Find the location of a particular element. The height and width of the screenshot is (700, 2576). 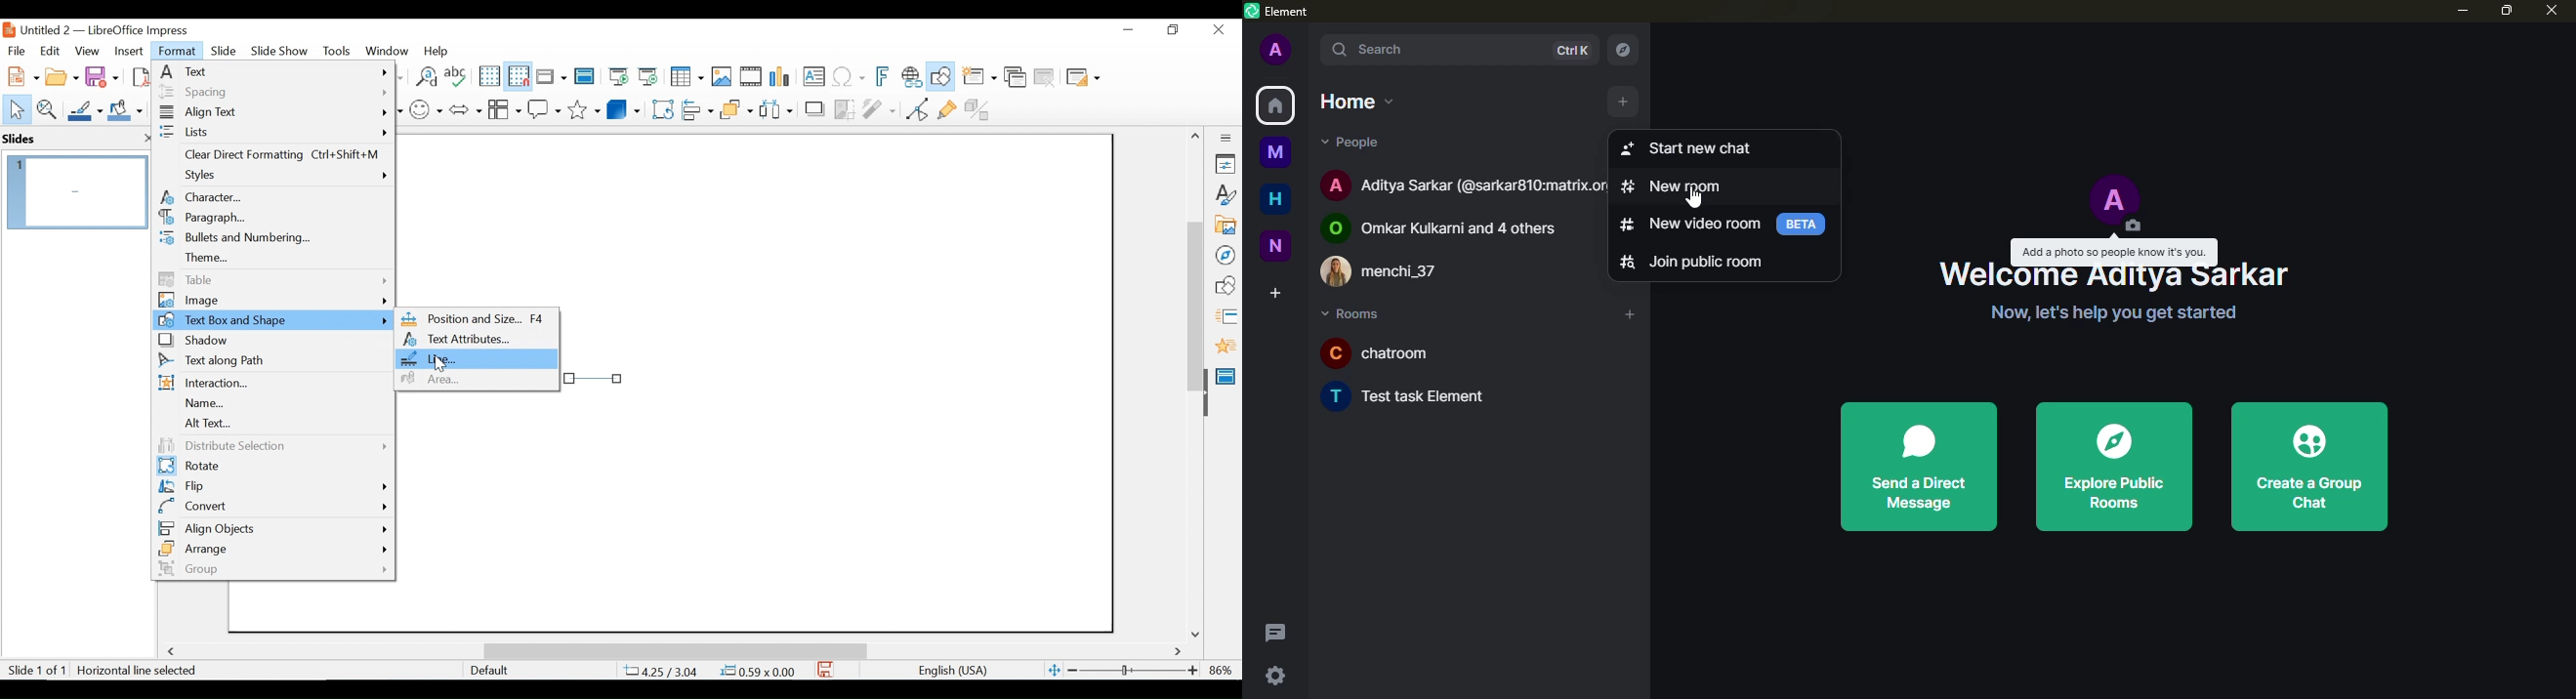

welcome aditya sarkar is located at coordinates (2111, 277).